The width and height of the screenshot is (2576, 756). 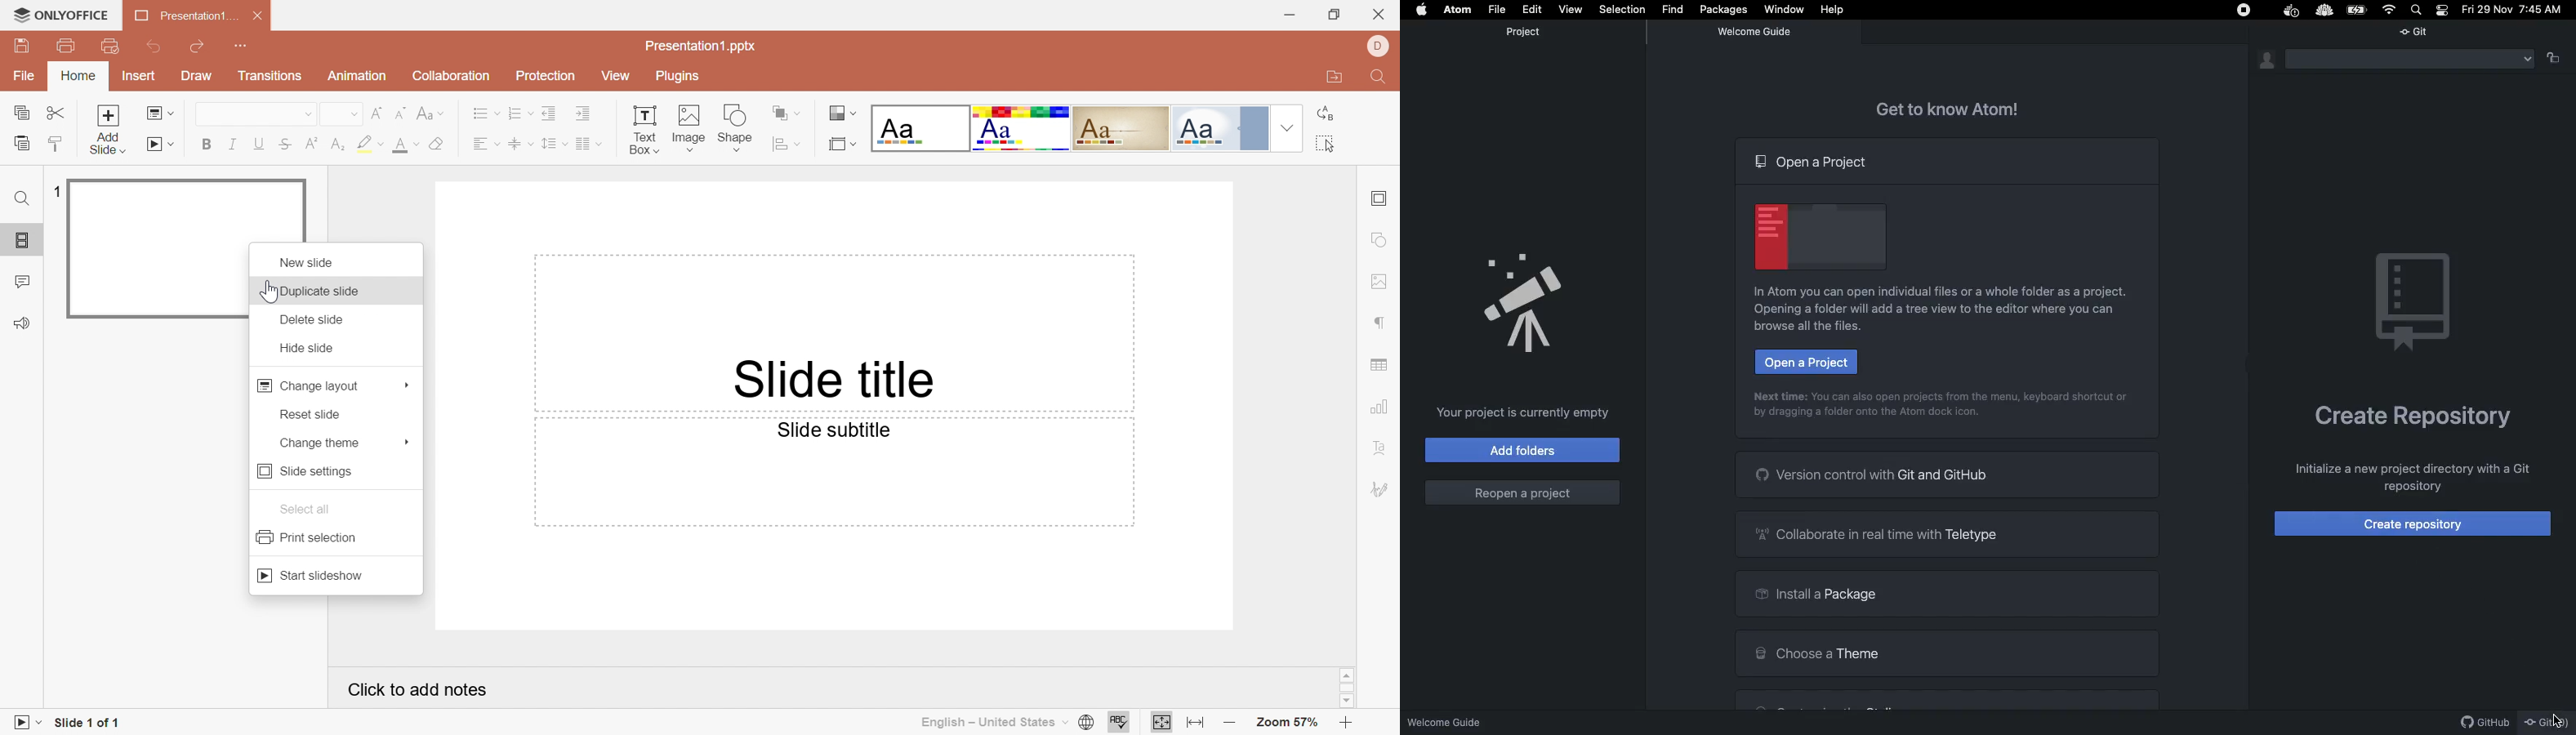 What do you see at coordinates (1088, 723) in the screenshot?
I see `Set document language` at bounding box center [1088, 723].